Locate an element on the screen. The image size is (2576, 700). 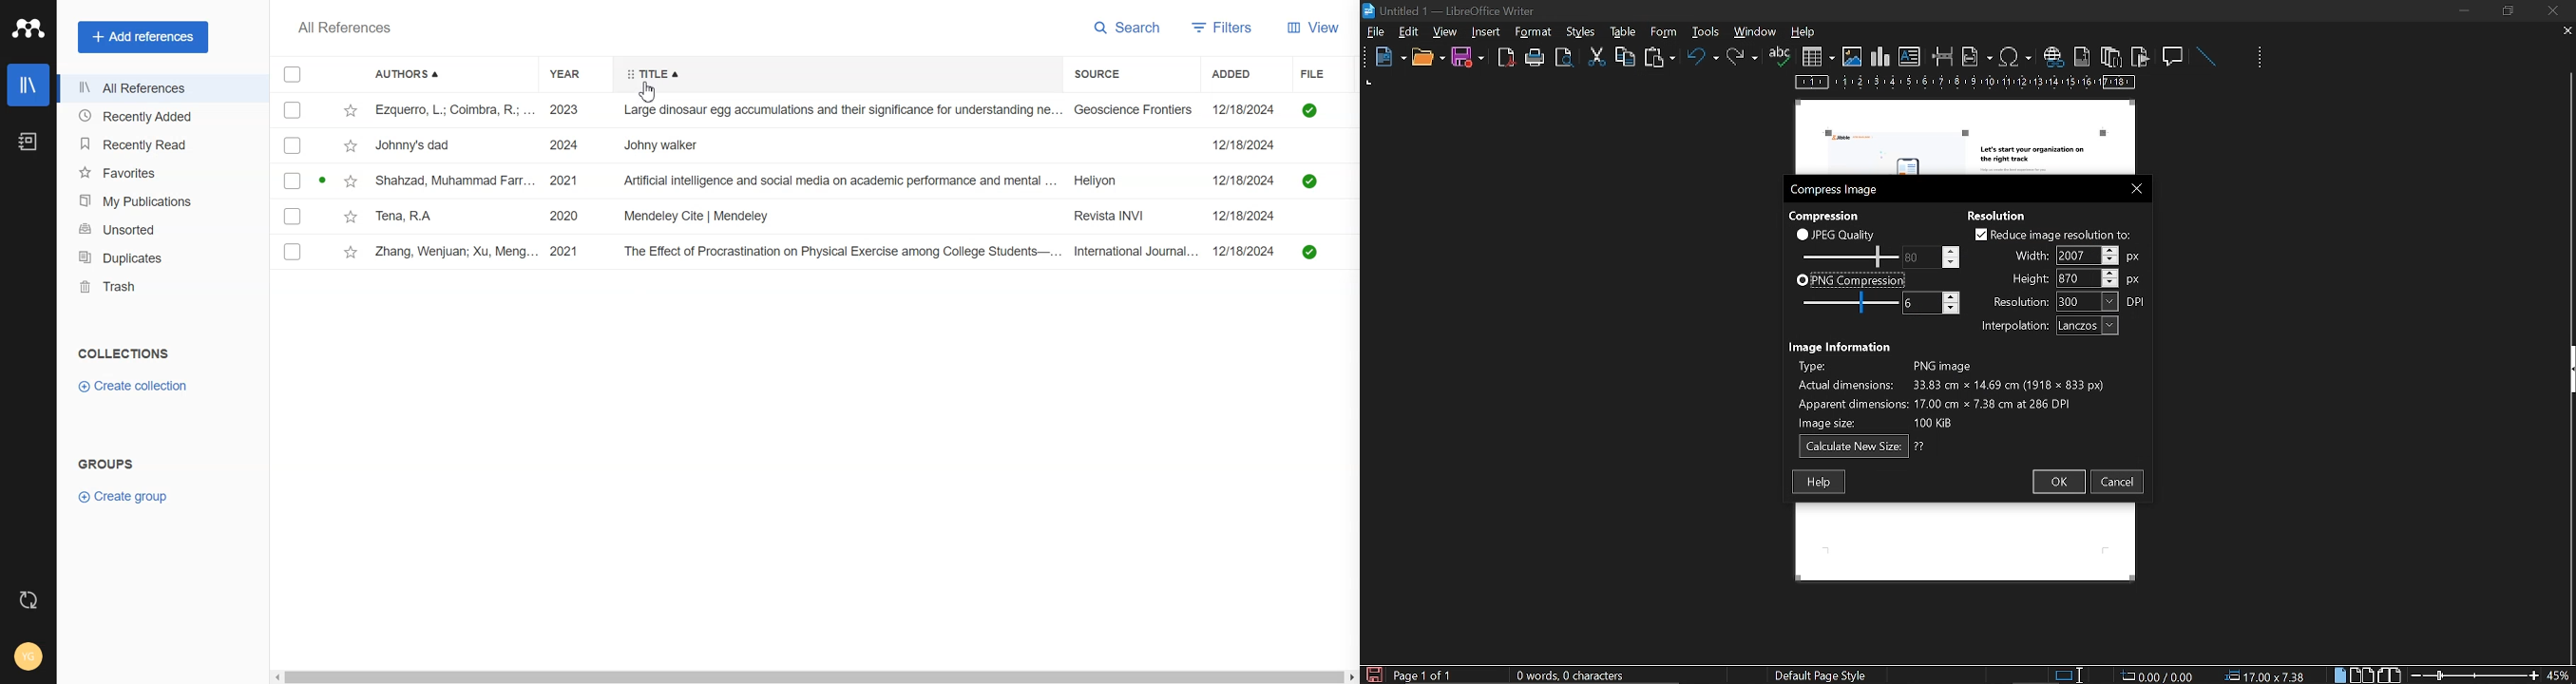
close tab is located at coordinates (2567, 32).